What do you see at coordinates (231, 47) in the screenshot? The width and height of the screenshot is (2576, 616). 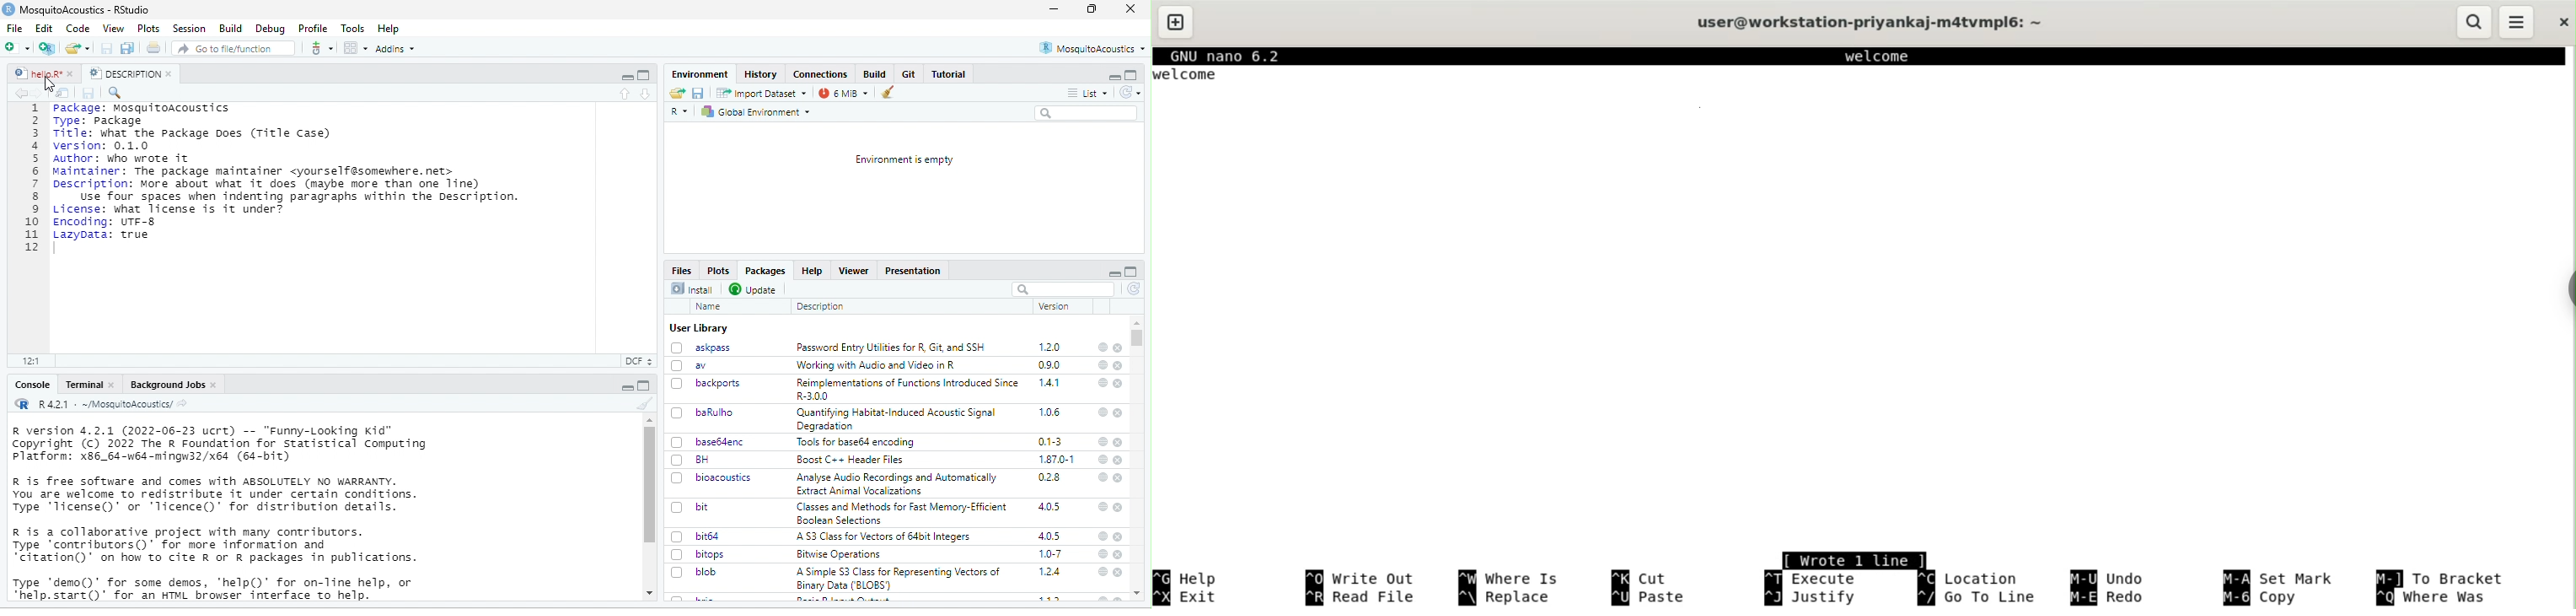 I see `Go to file/function` at bounding box center [231, 47].